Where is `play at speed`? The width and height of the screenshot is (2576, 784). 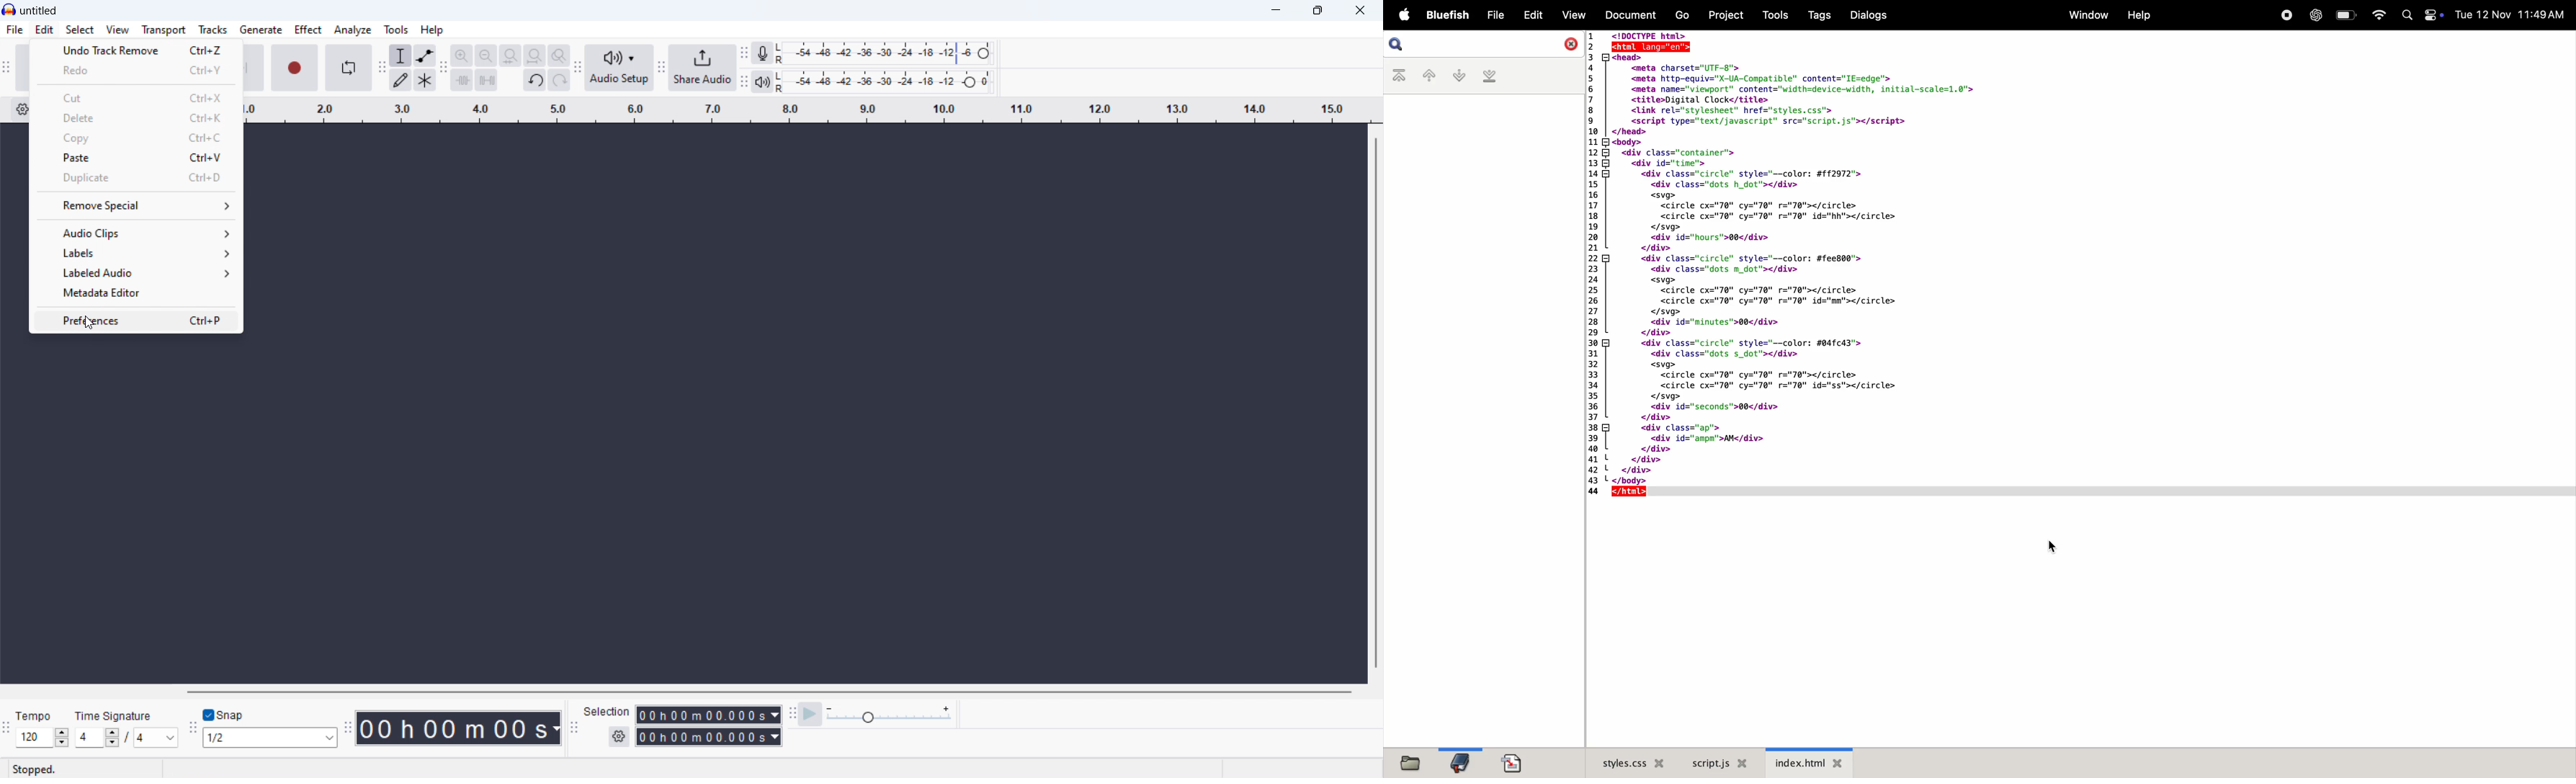 play at speed is located at coordinates (810, 715).